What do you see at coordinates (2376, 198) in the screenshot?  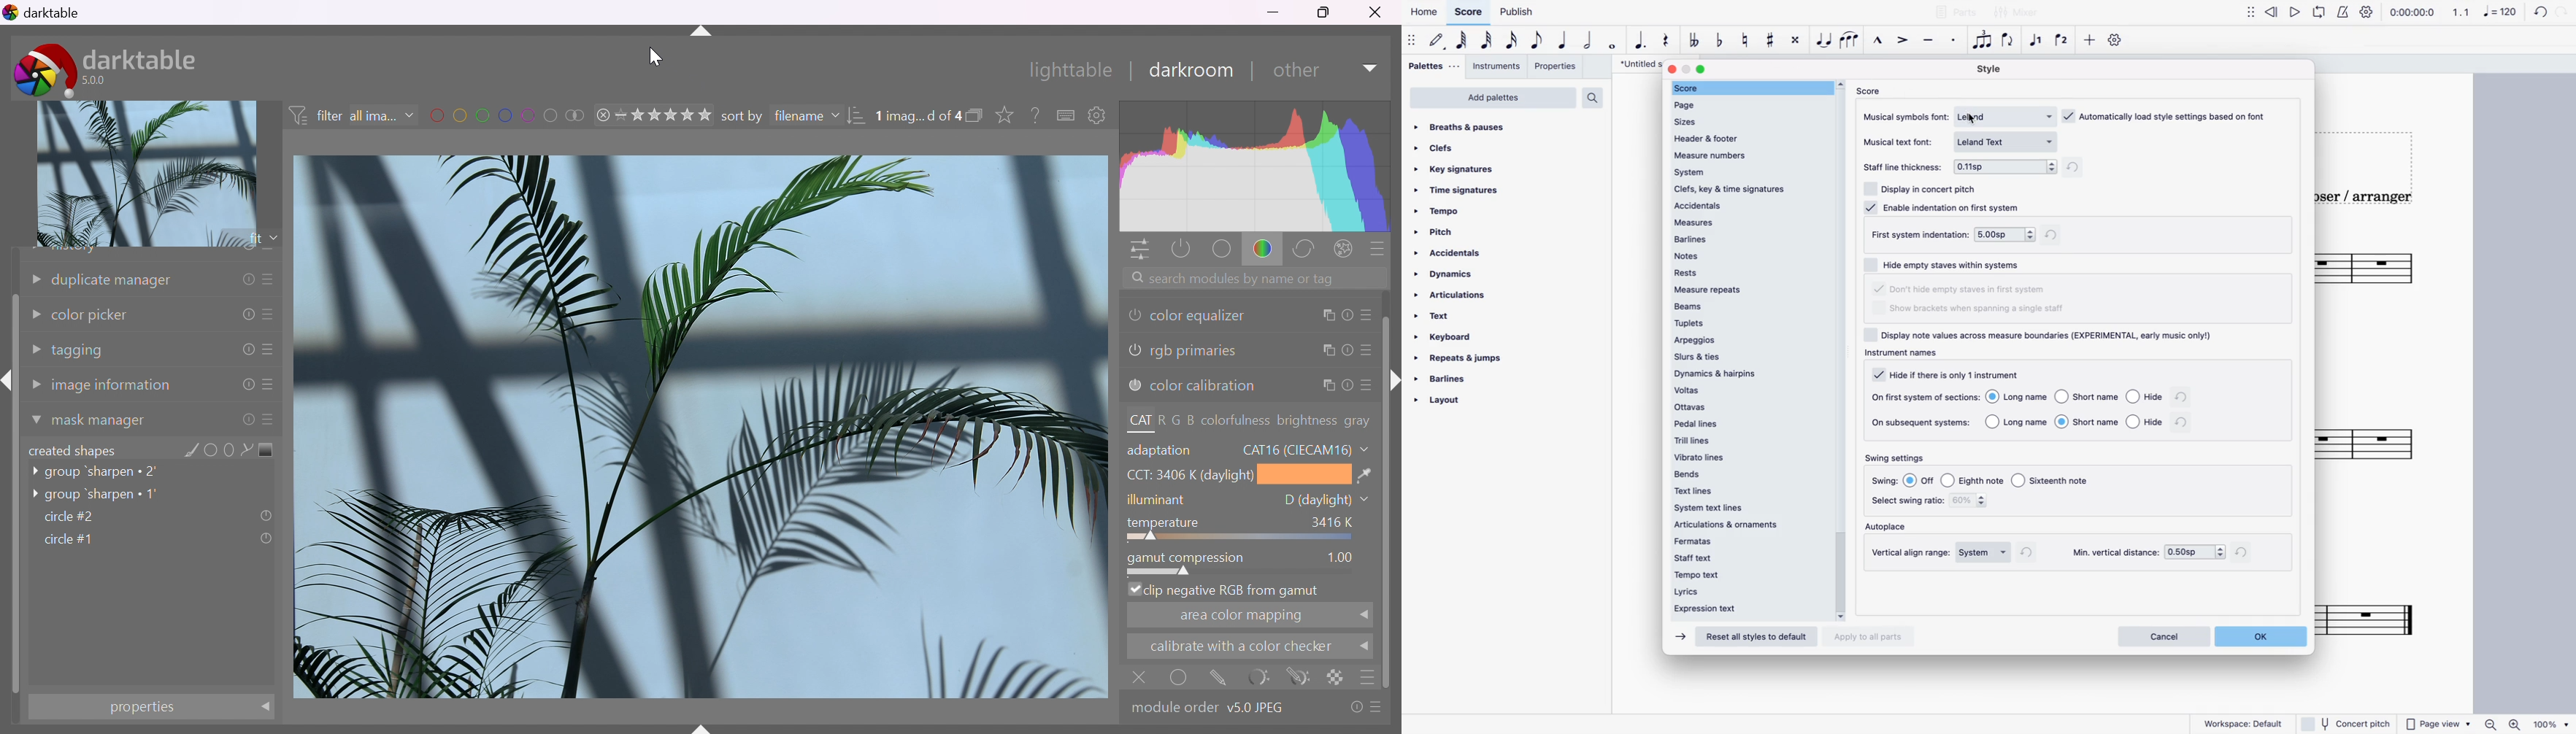 I see `composer / arranger` at bounding box center [2376, 198].